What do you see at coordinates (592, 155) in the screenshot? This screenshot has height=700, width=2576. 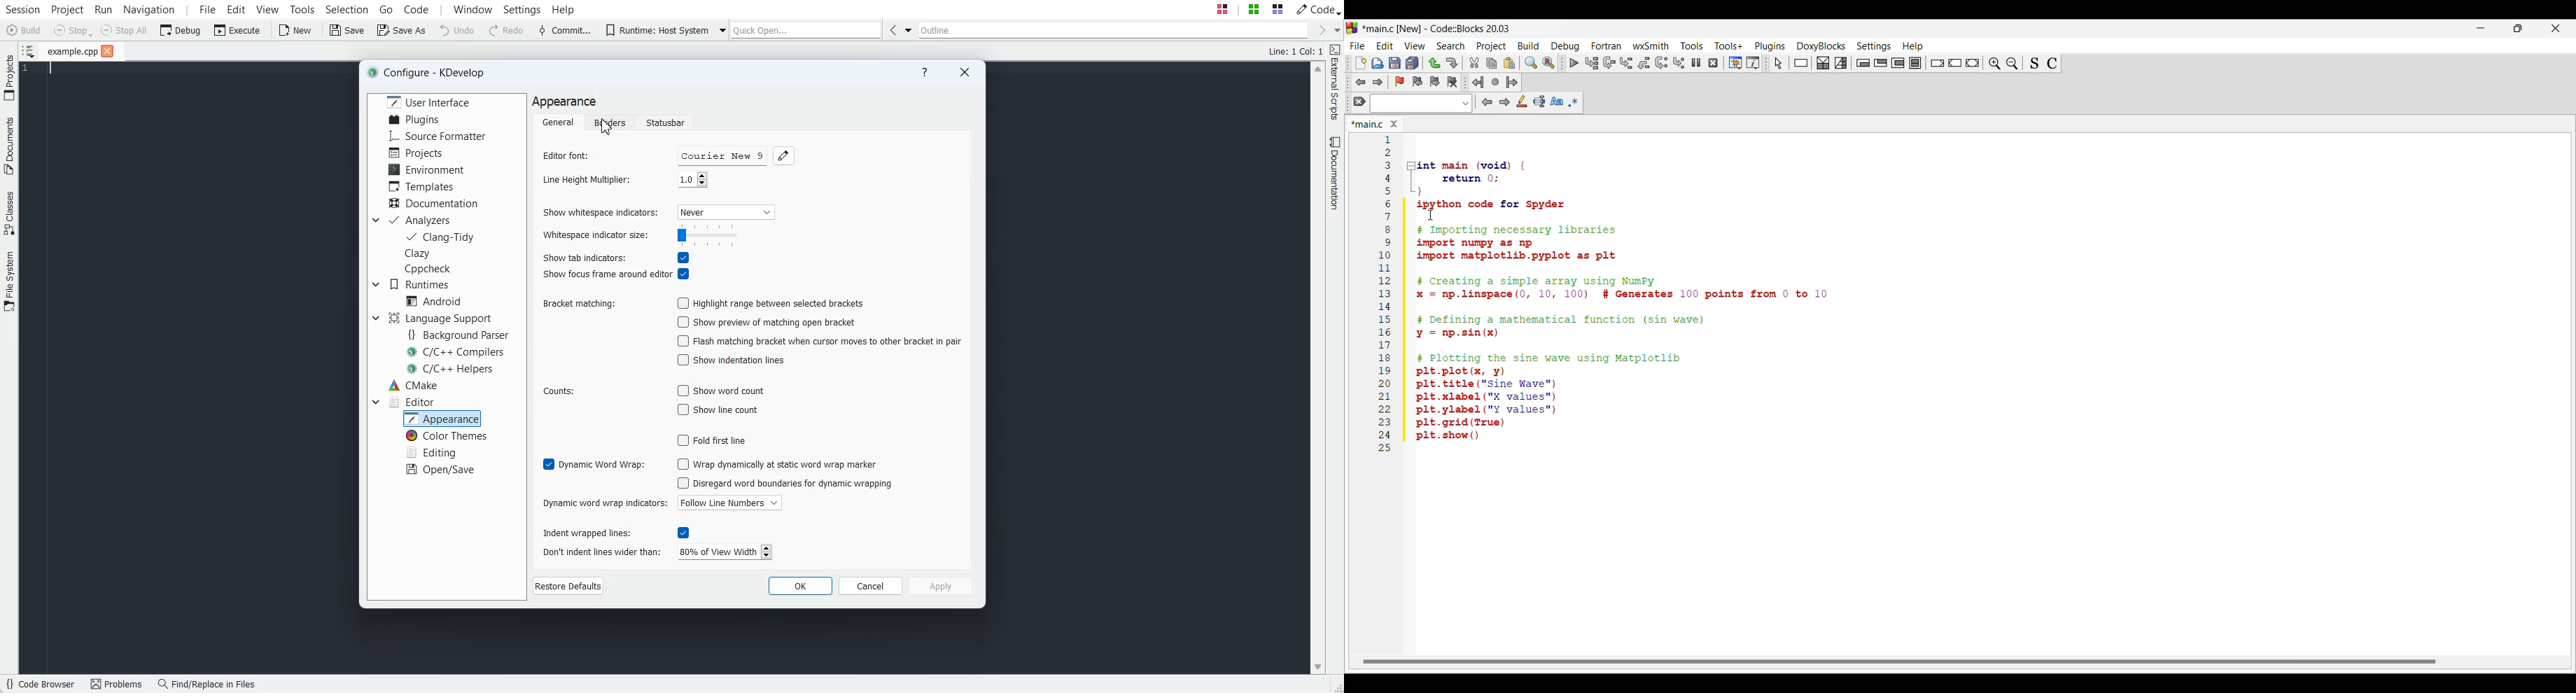 I see `Editor font` at bounding box center [592, 155].